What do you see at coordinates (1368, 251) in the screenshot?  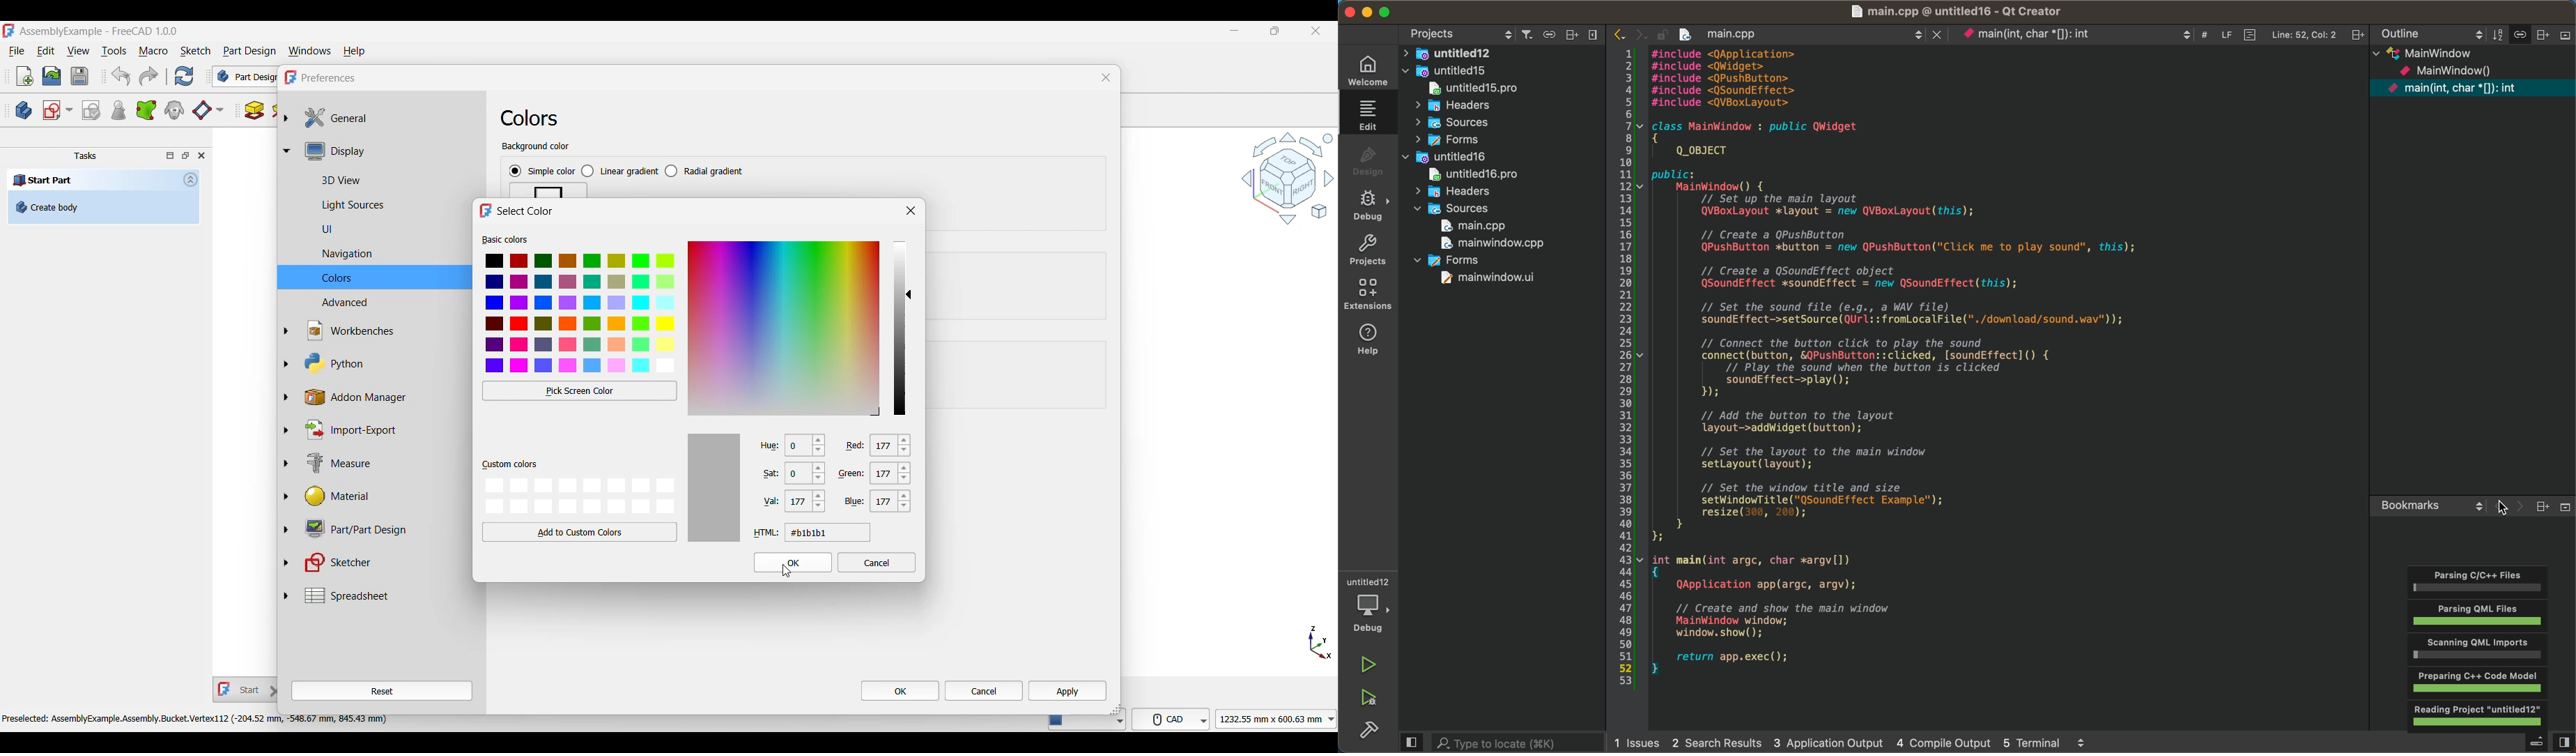 I see `projects` at bounding box center [1368, 251].